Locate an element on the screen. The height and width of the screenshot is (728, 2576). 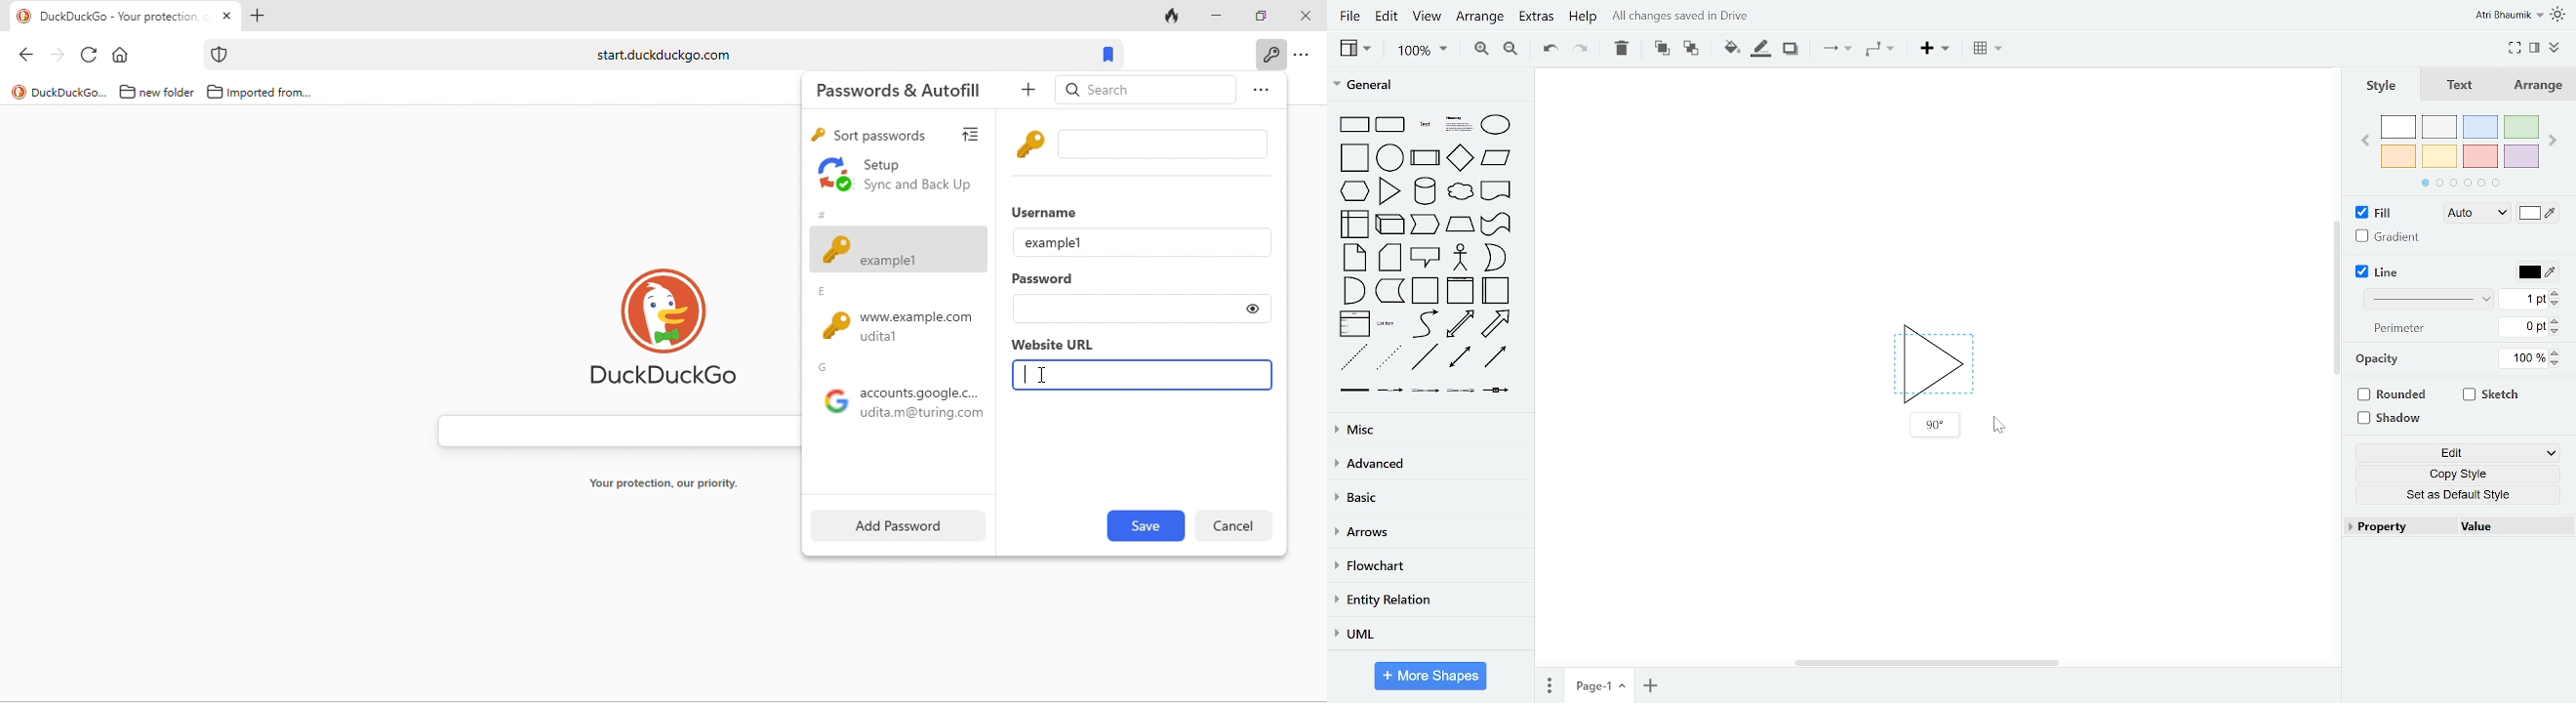
www.example.com is located at coordinates (905, 328).